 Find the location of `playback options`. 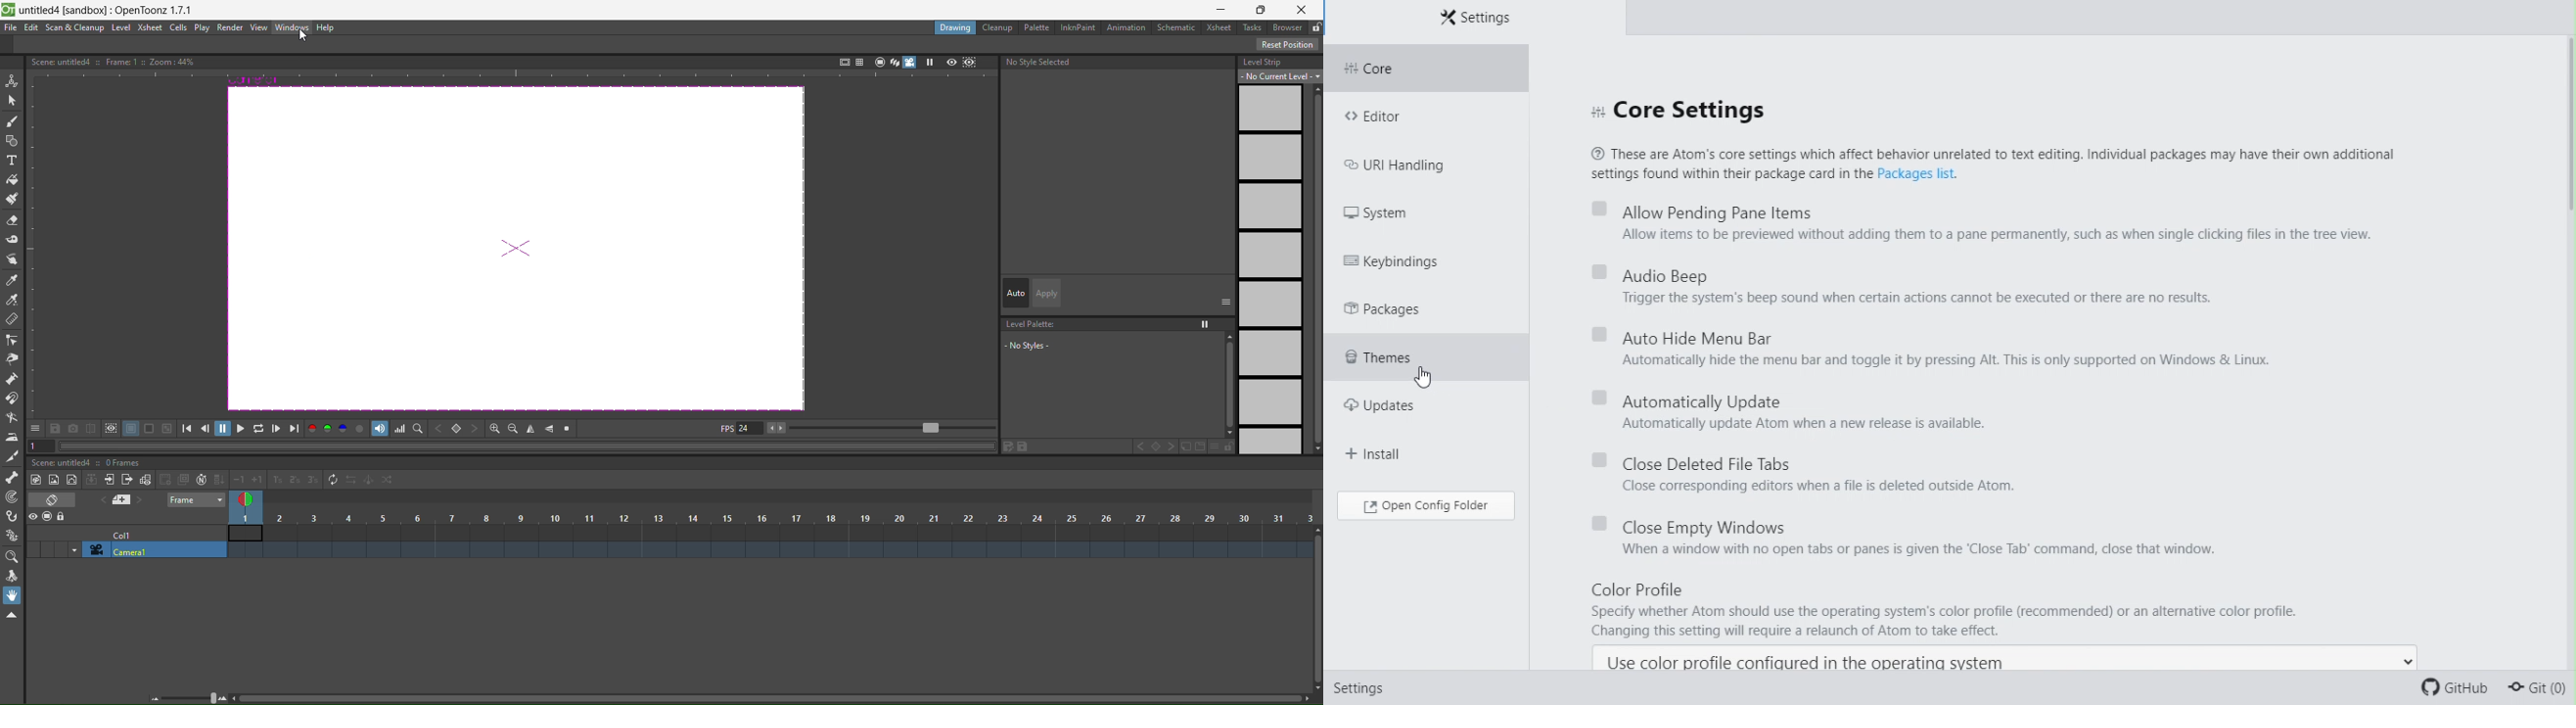

playback options is located at coordinates (241, 430).